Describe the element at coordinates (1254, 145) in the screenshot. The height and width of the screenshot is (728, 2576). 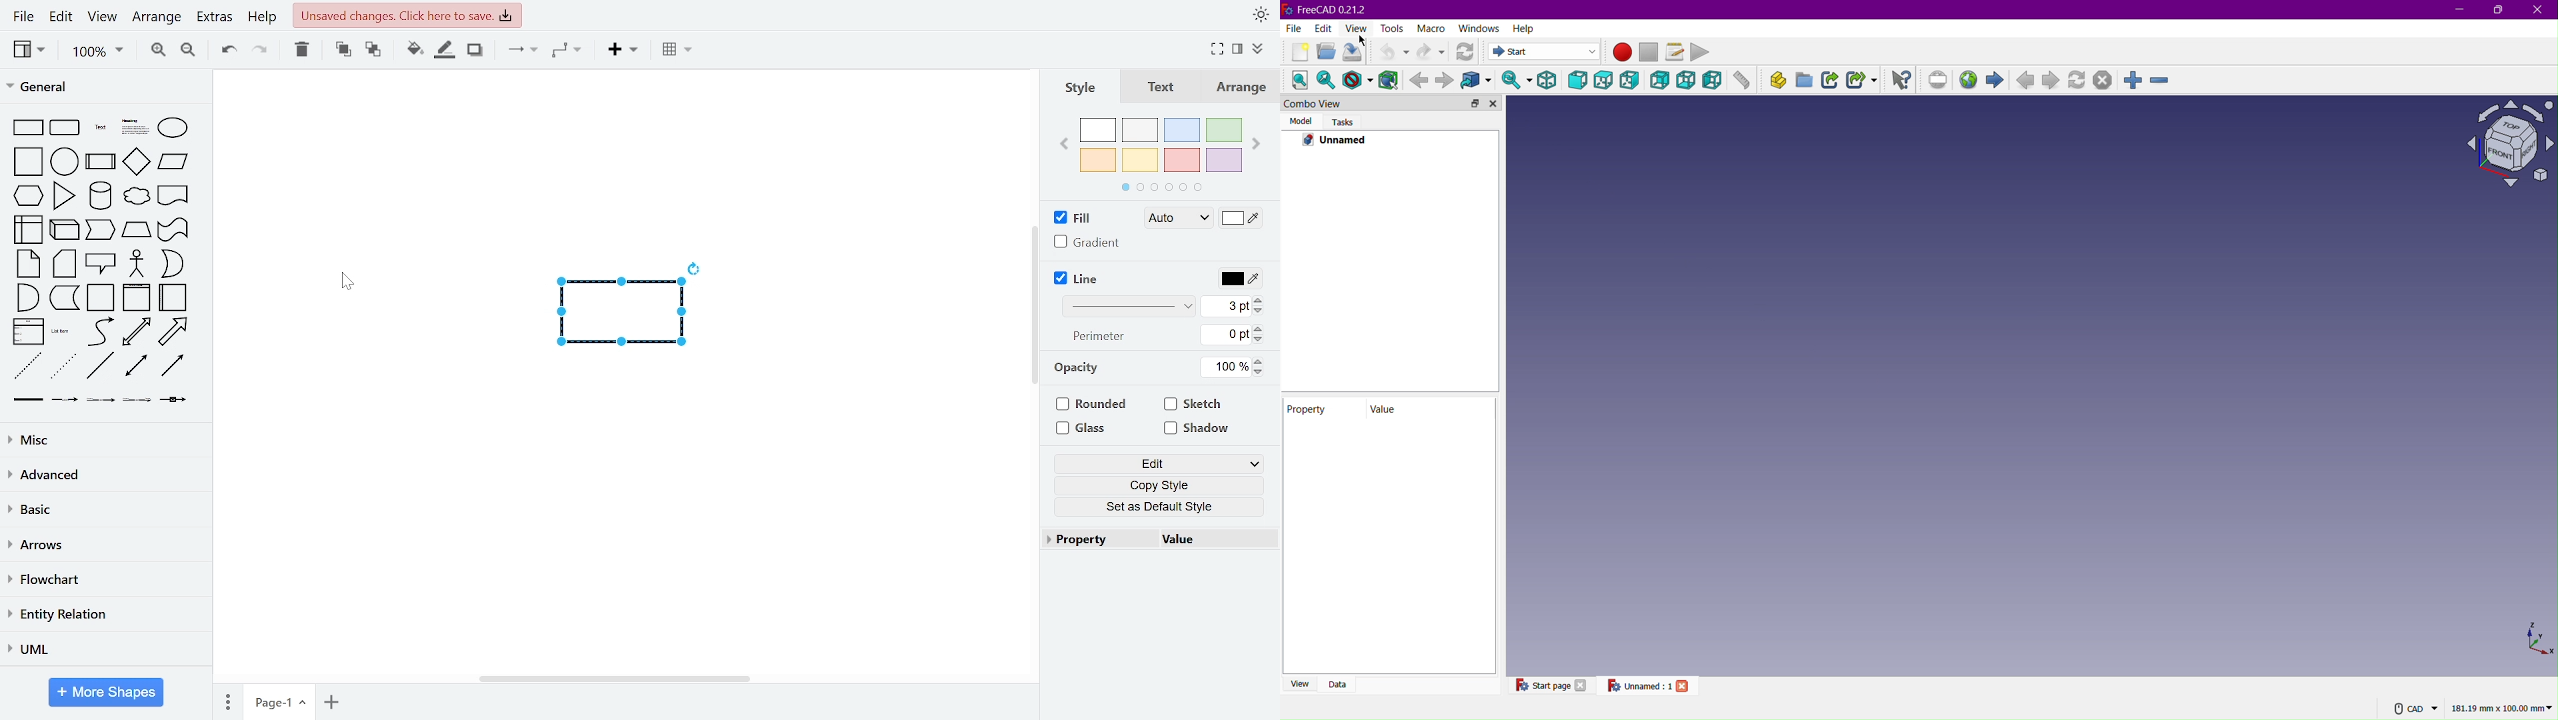
I see `next` at that location.